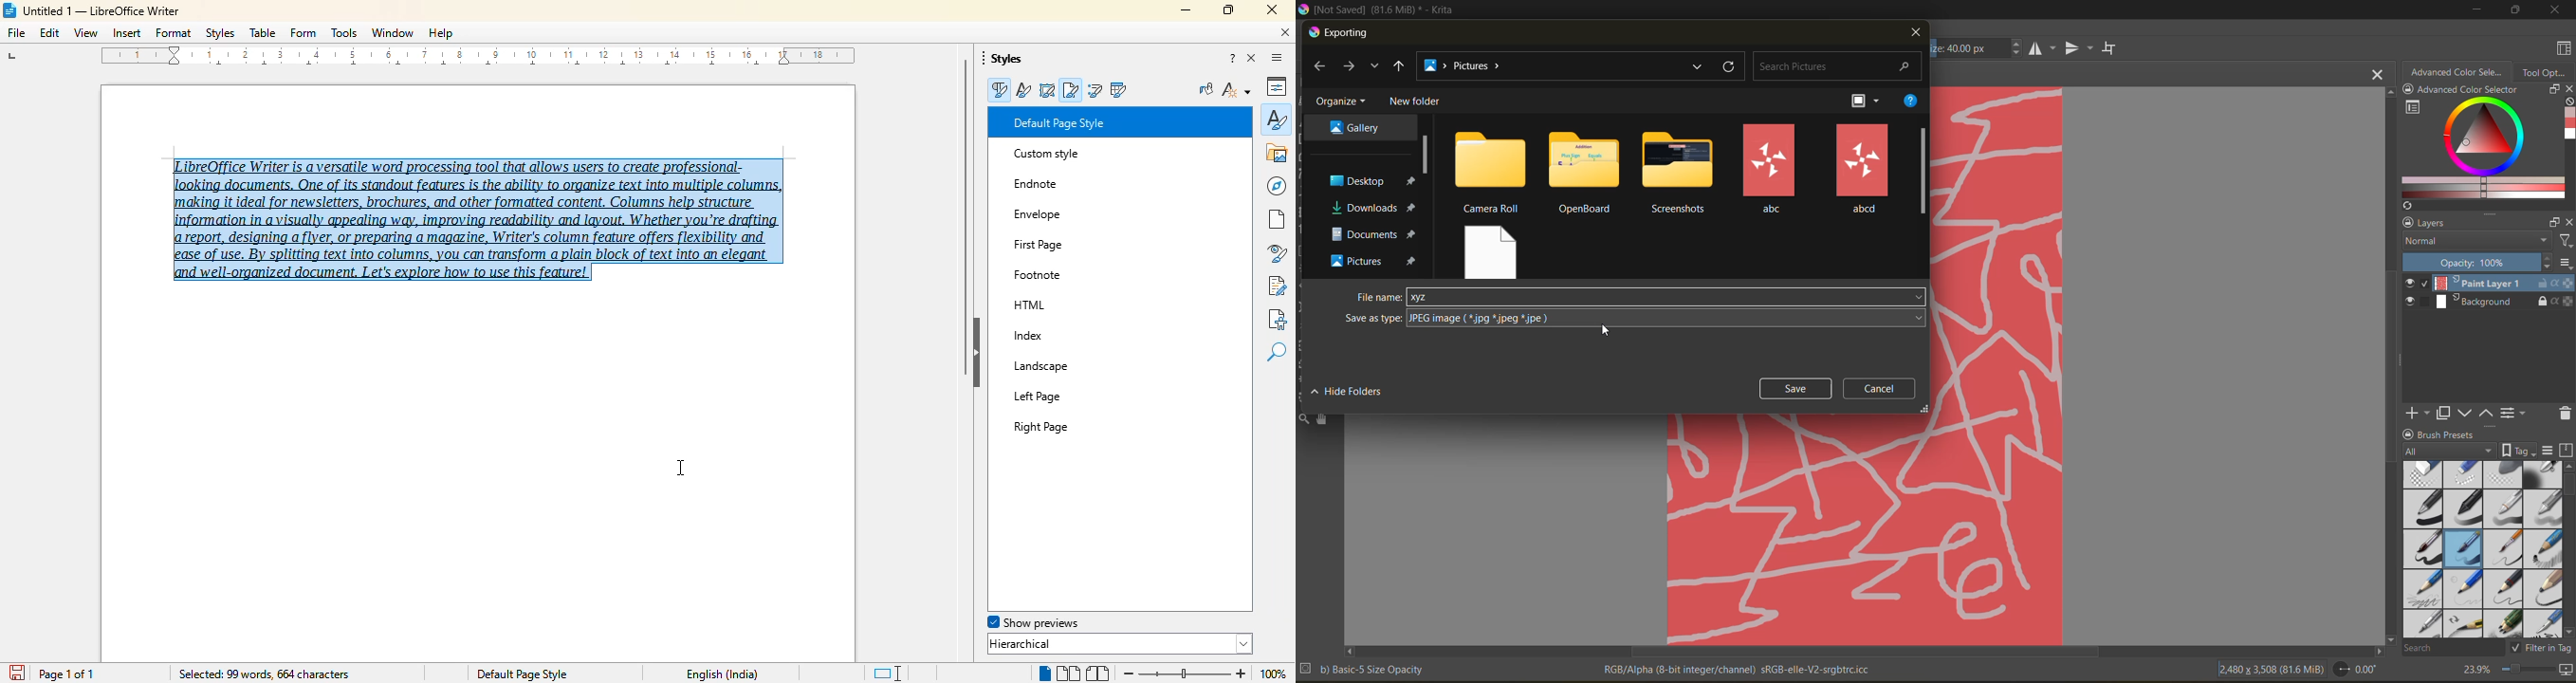 The height and width of the screenshot is (700, 2576). Describe the element at coordinates (1227, 9) in the screenshot. I see `maximize` at that location.